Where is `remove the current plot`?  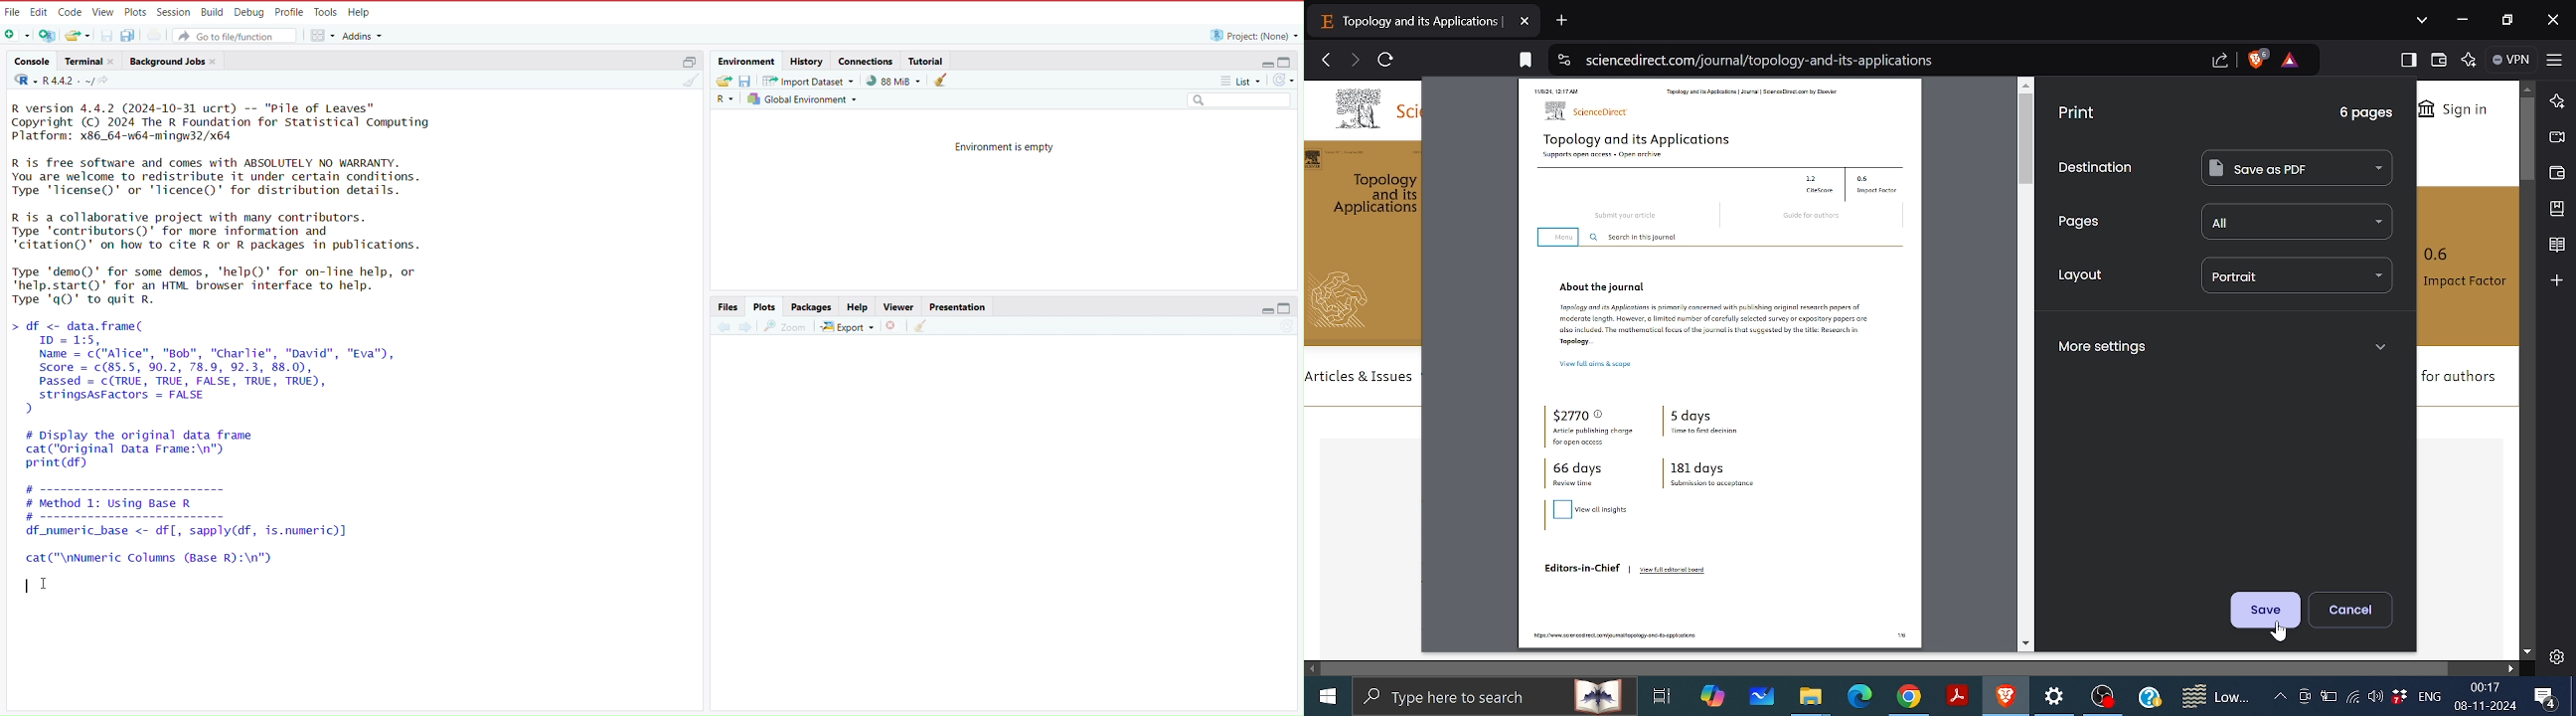 remove the current plot is located at coordinates (893, 326).